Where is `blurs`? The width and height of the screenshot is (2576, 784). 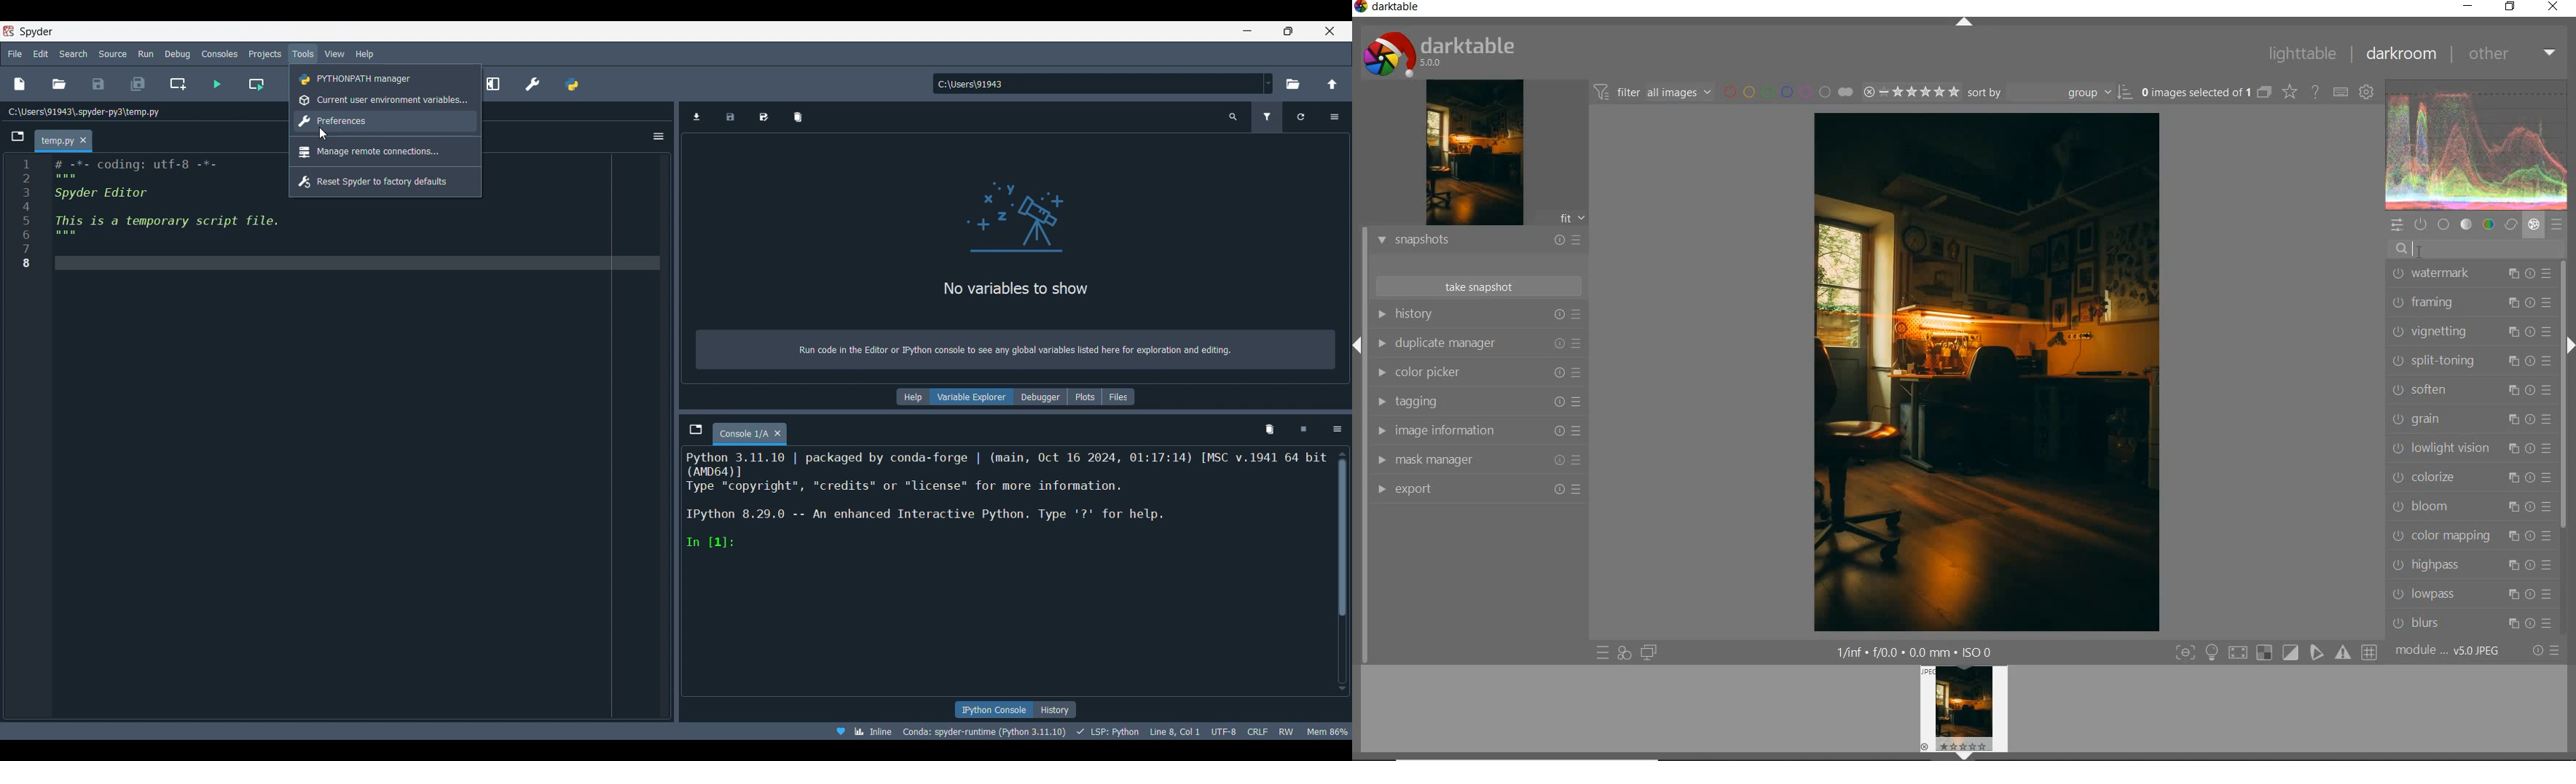
blurs is located at coordinates (2473, 623).